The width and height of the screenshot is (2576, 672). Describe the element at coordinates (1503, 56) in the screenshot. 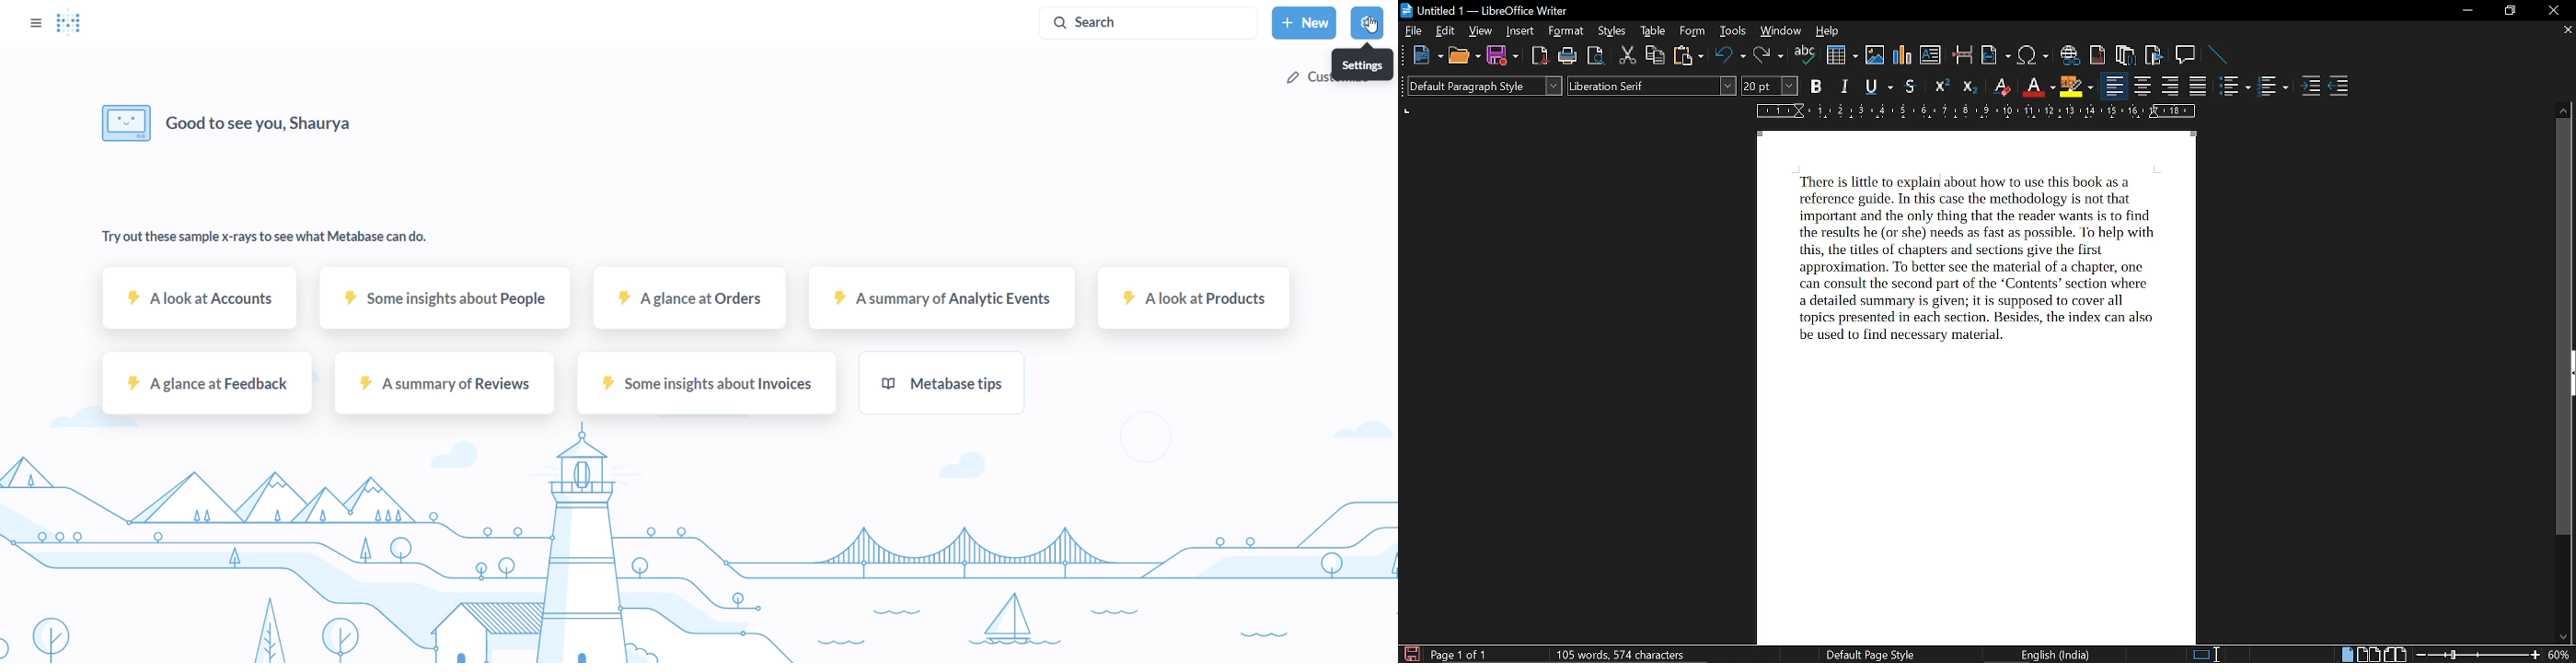

I see `save` at that location.